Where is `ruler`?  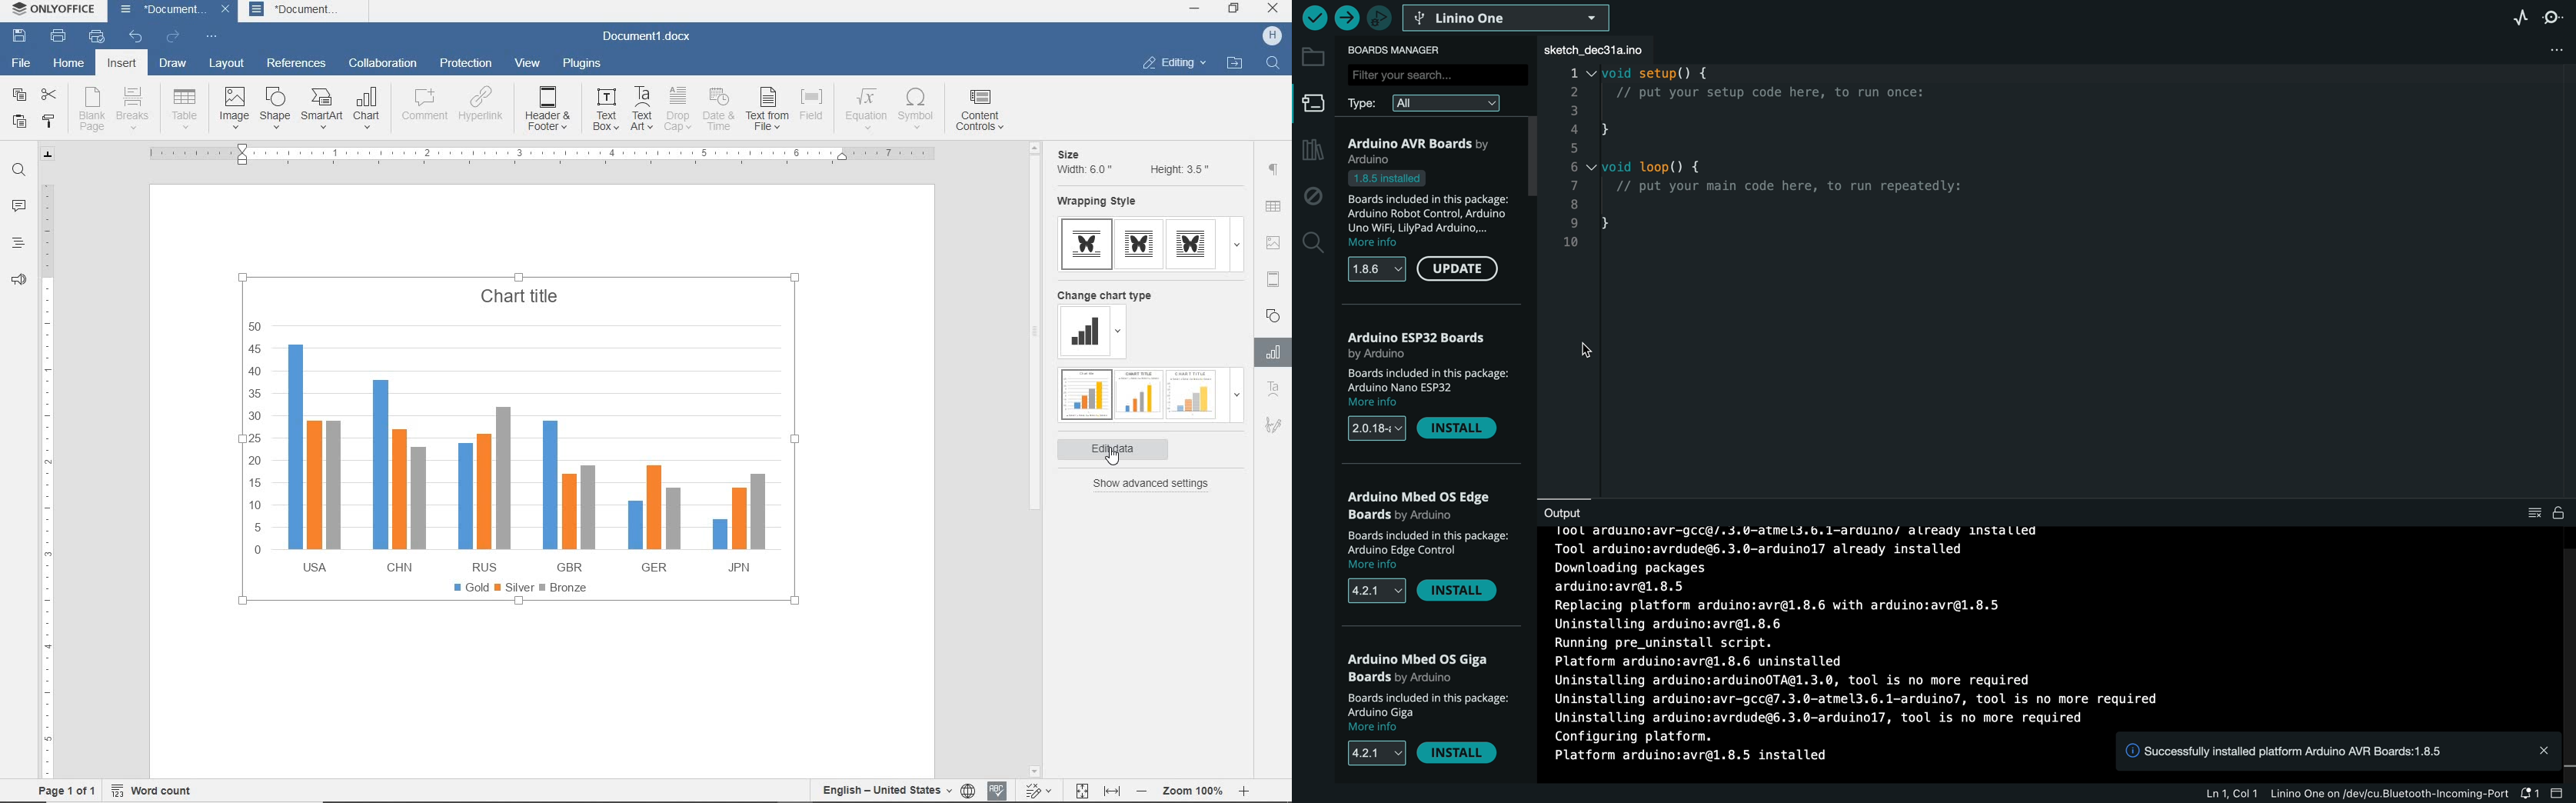
ruler is located at coordinates (541, 153).